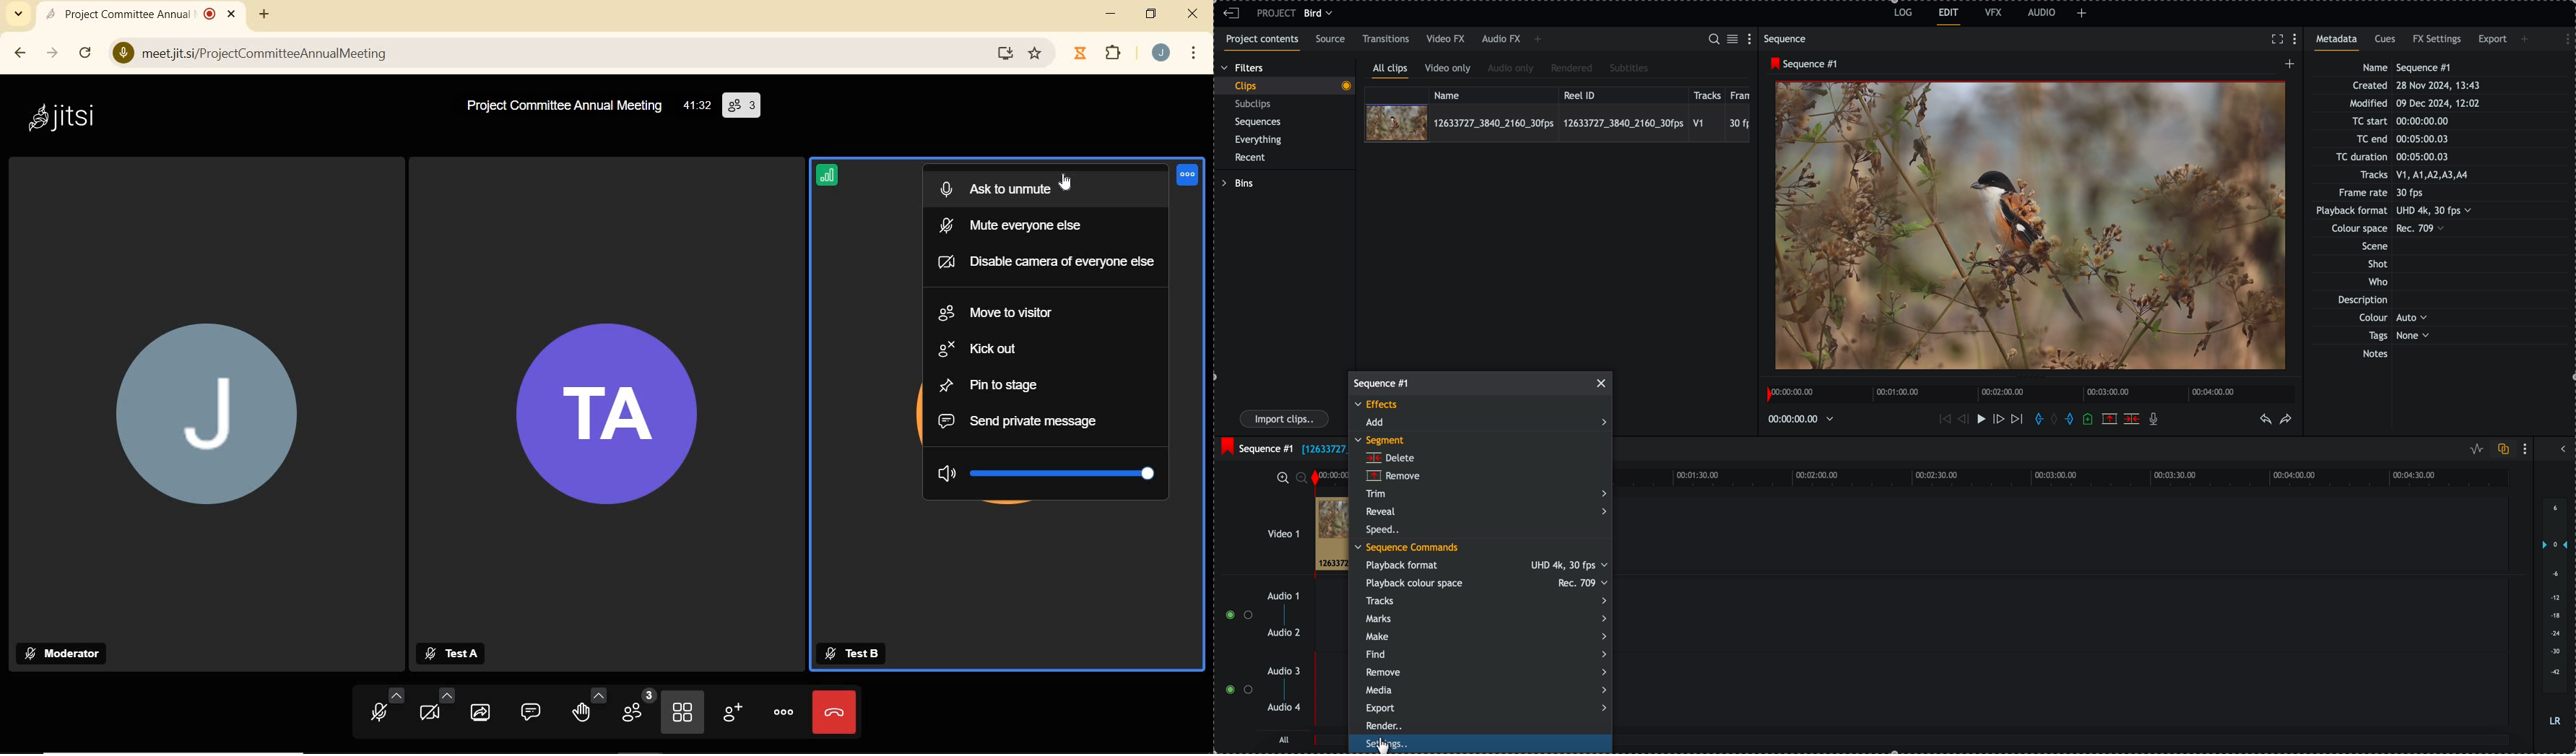 The image size is (2576, 756). I want to click on audio 4, so click(1283, 708).